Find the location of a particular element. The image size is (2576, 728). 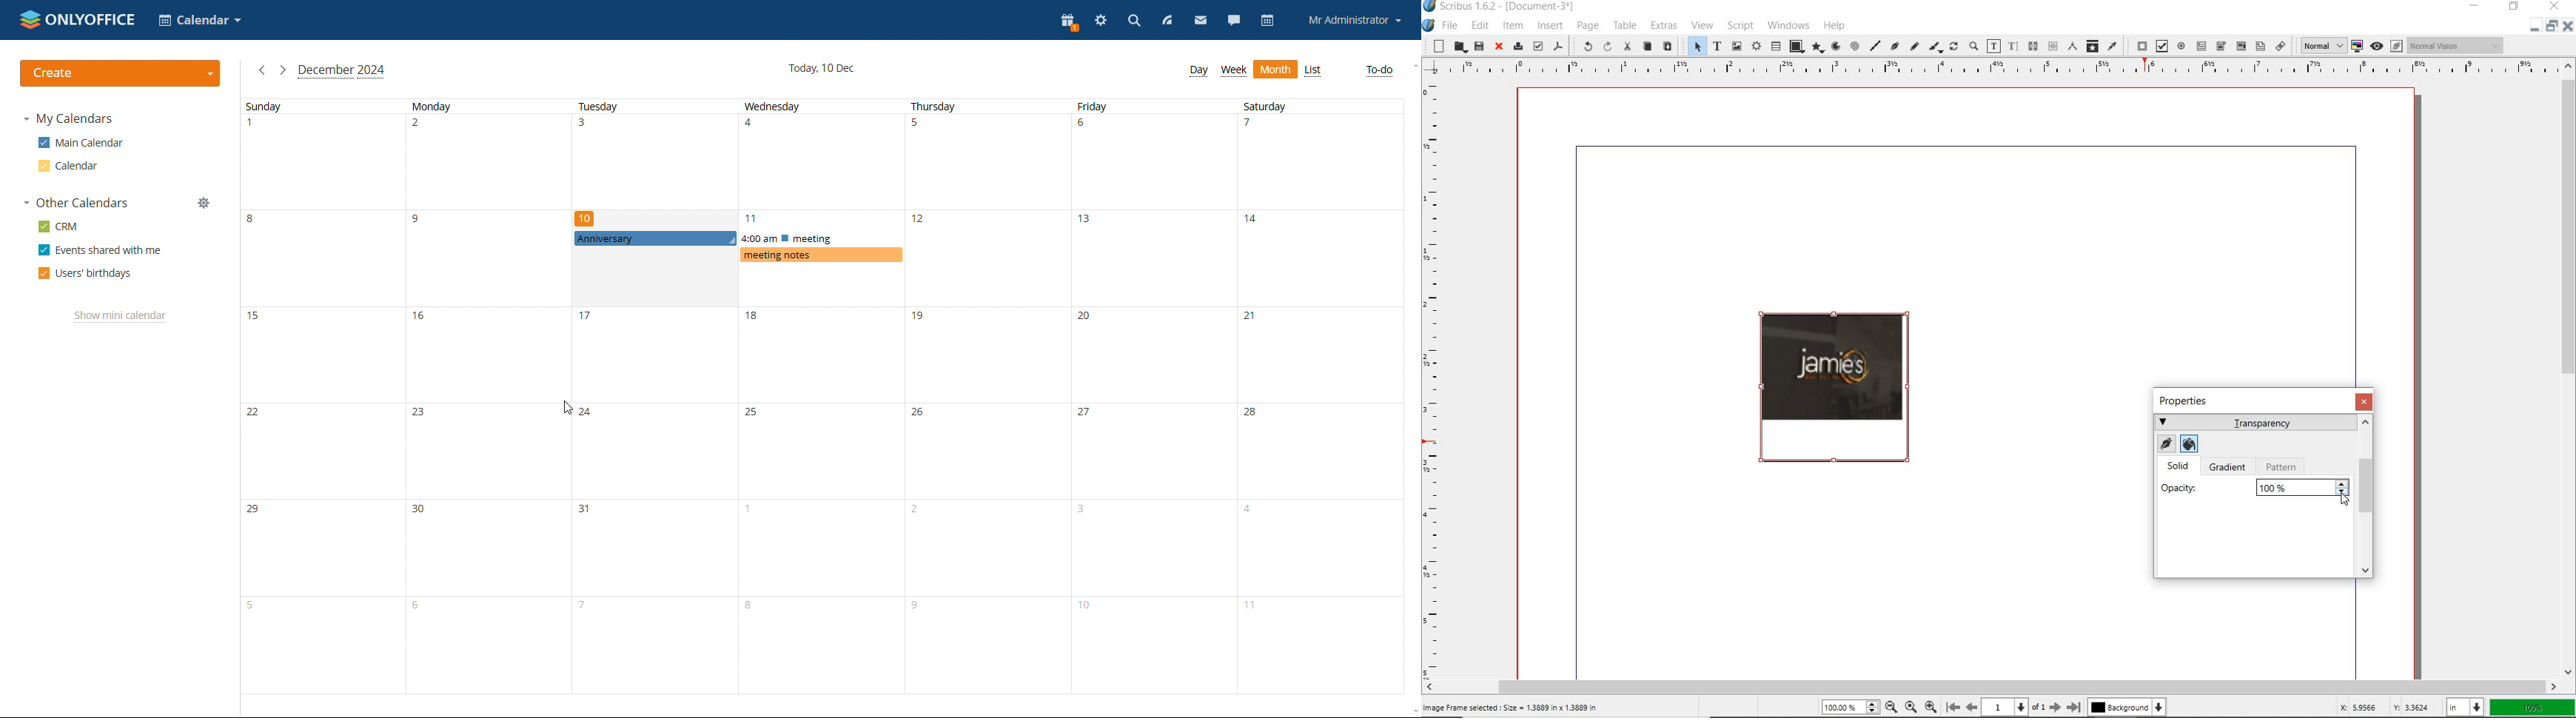

pdf check box is located at coordinates (2161, 45).